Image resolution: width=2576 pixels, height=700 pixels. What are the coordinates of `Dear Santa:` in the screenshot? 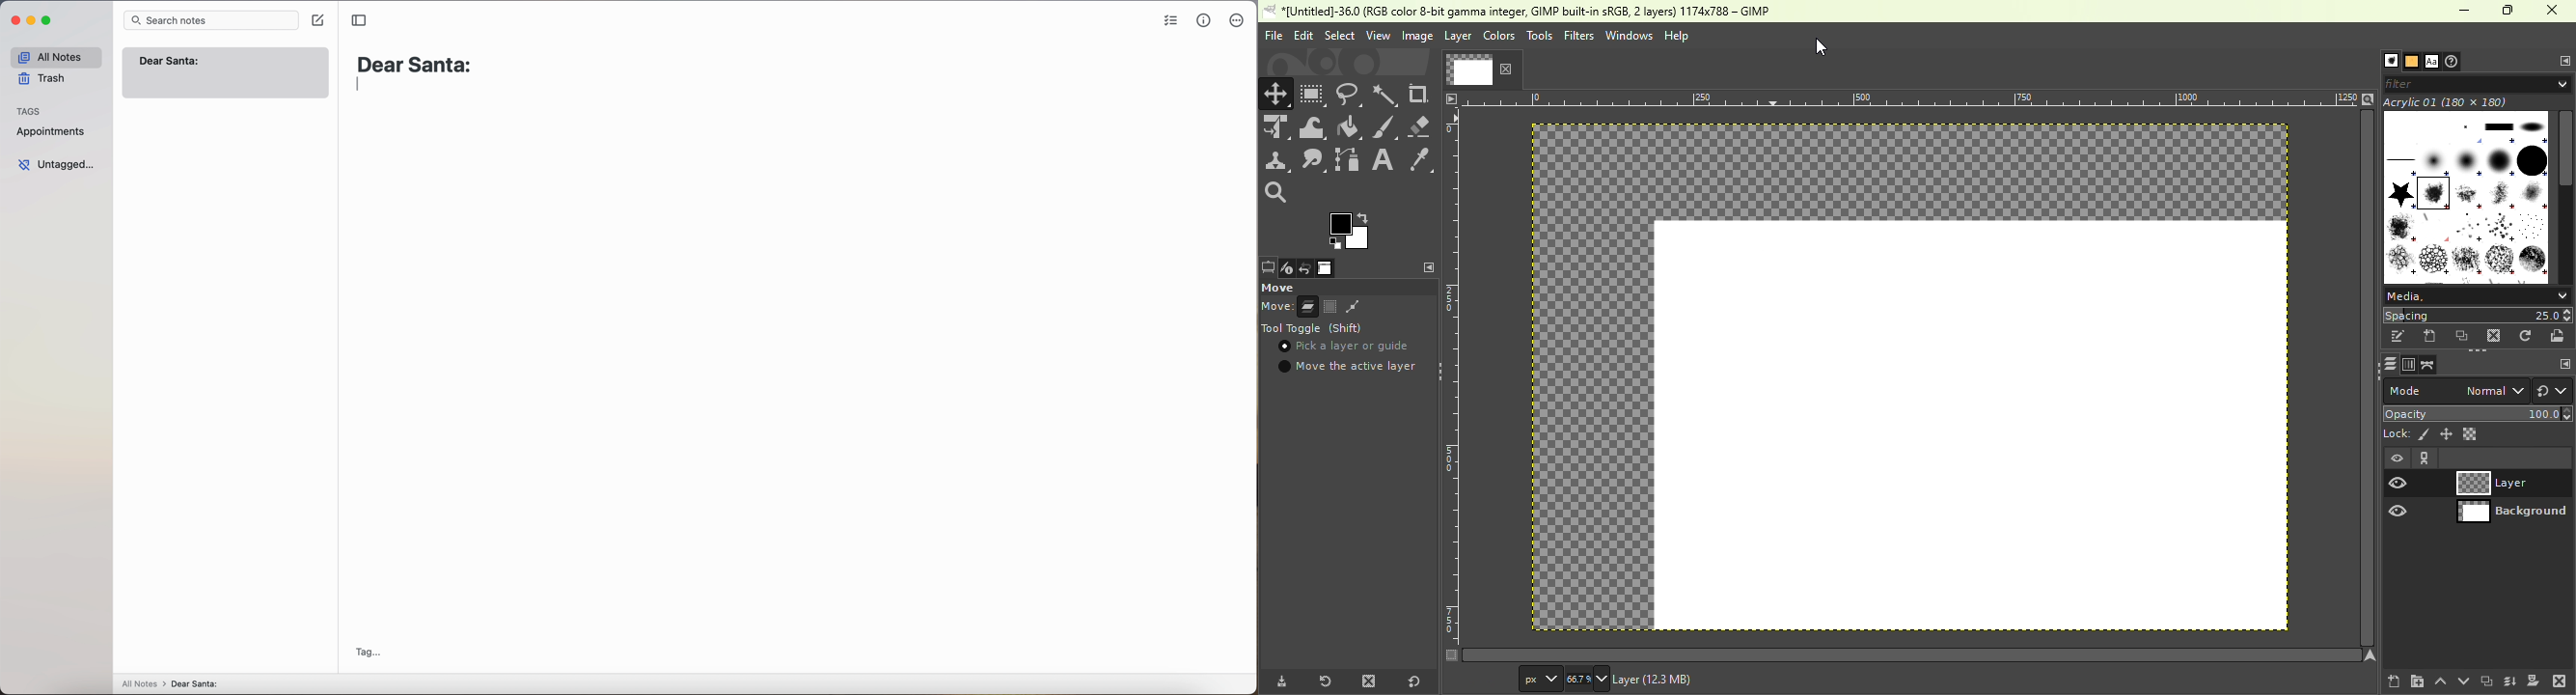 It's located at (422, 64).